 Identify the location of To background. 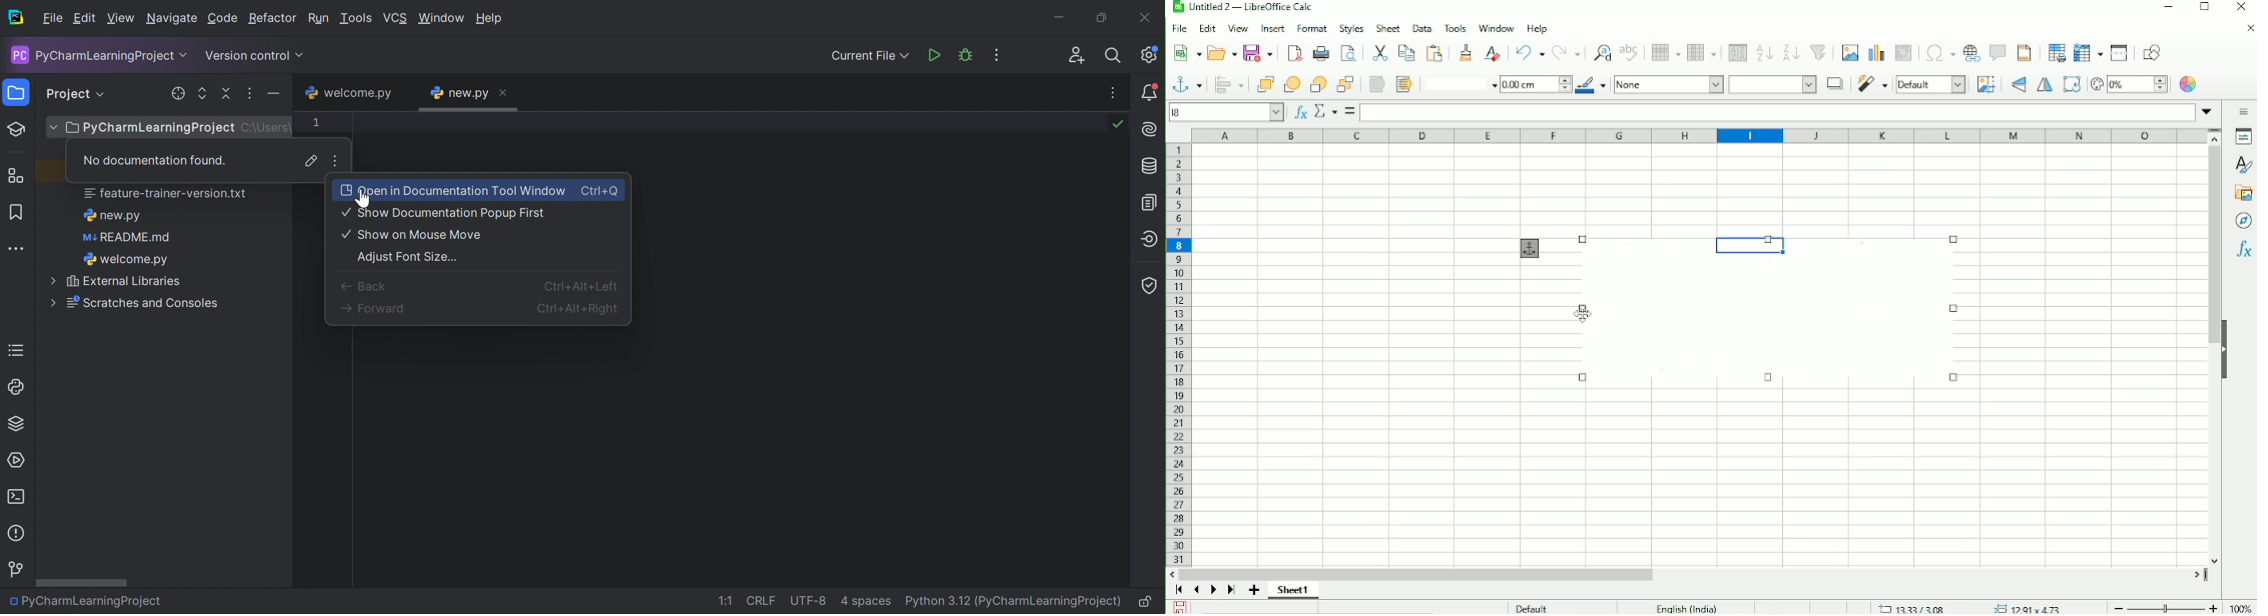
(1402, 84).